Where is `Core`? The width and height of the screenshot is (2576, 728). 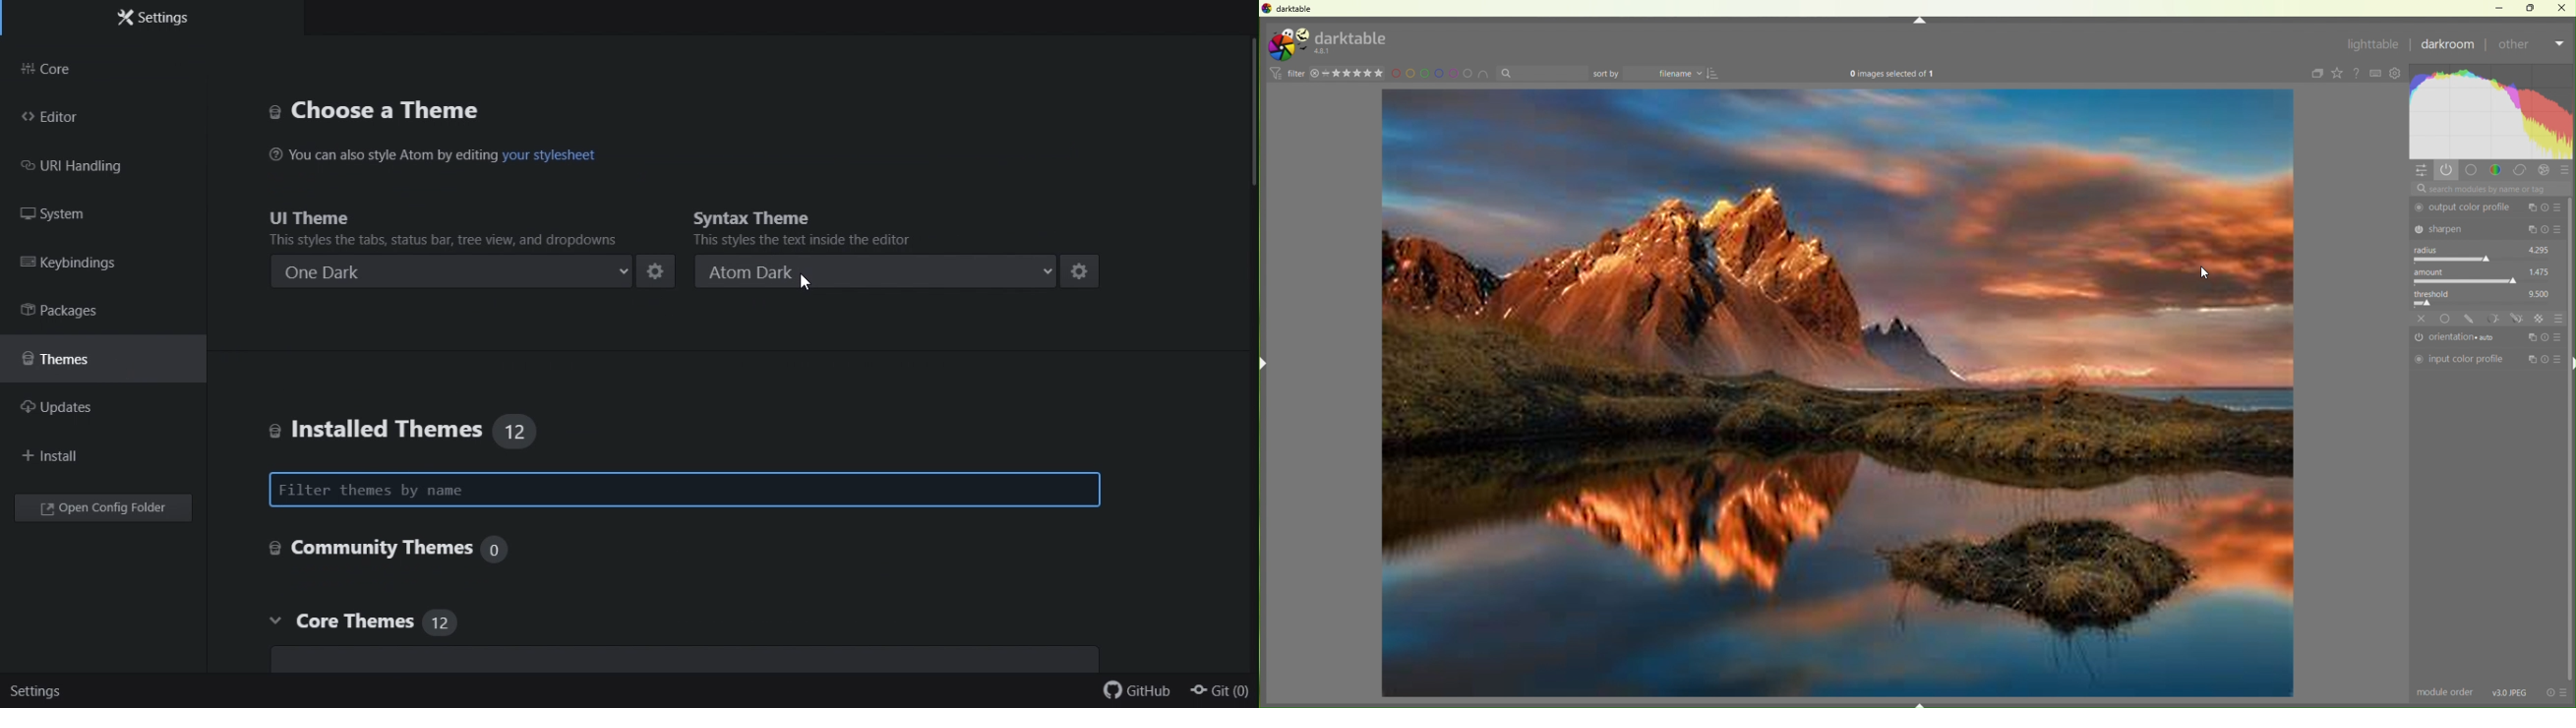
Core is located at coordinates (73, 70).